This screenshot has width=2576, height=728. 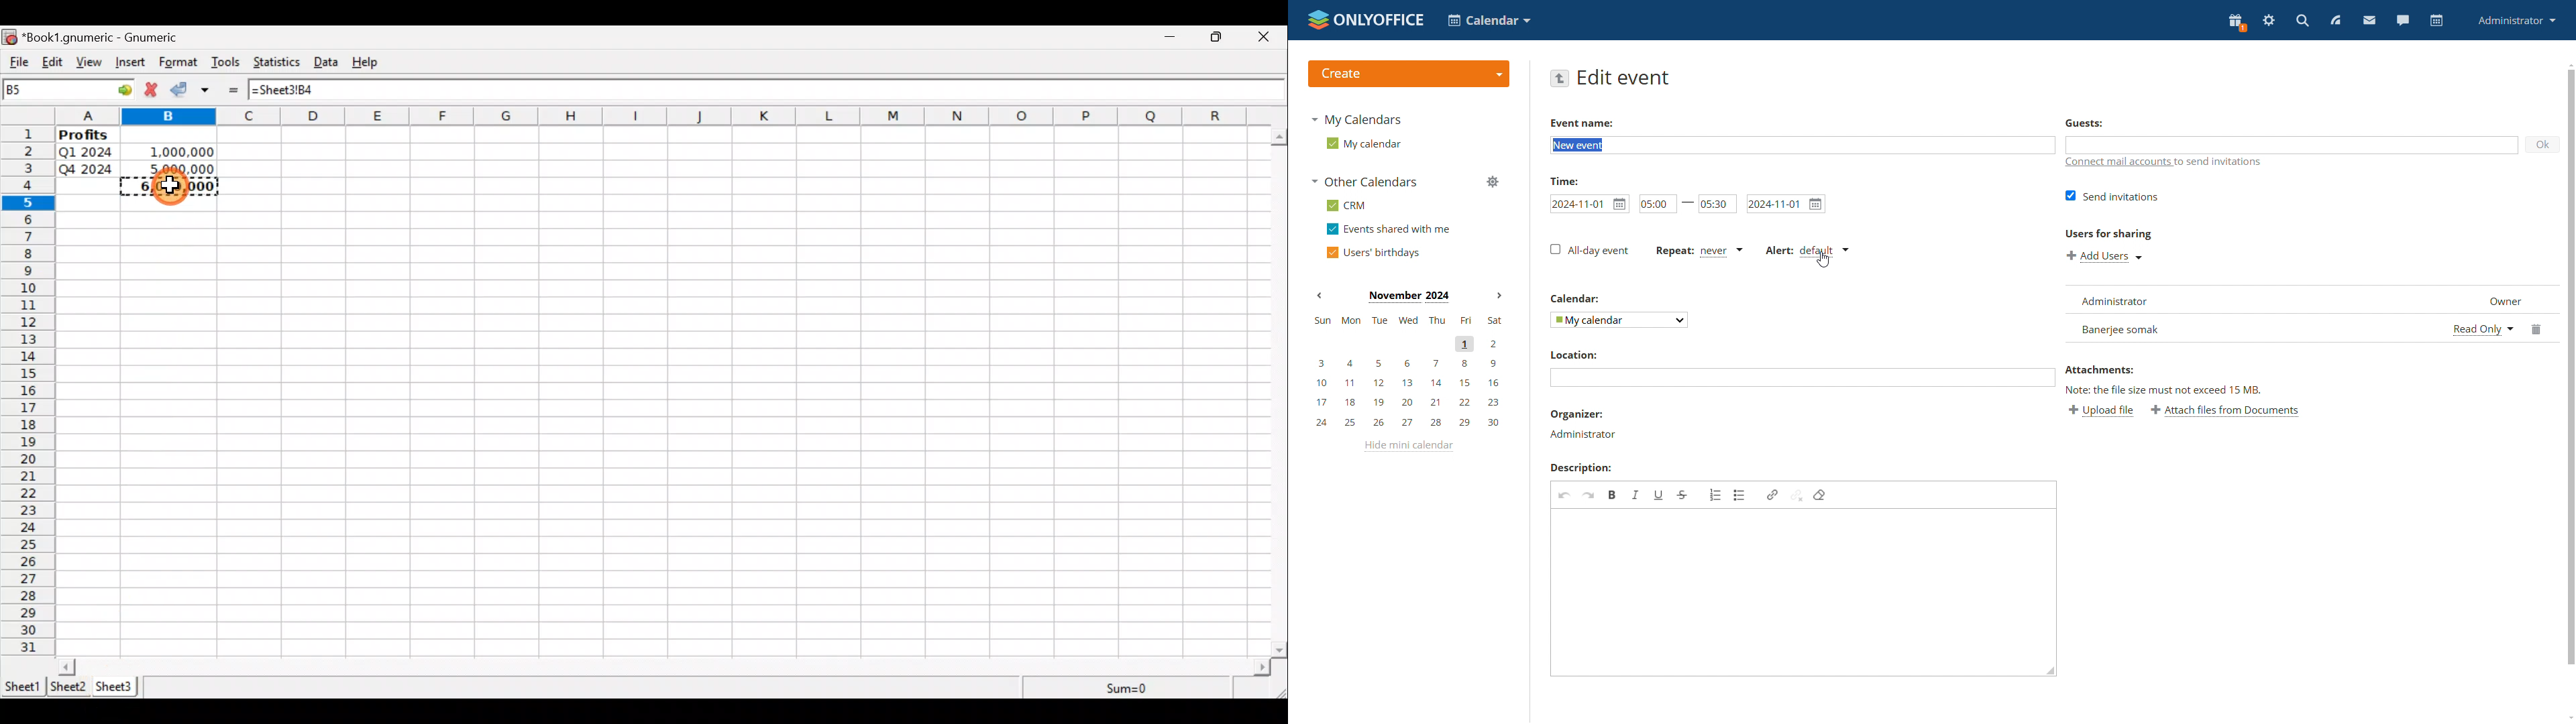 I want to click on scroll left, so click(x=67, y=666).